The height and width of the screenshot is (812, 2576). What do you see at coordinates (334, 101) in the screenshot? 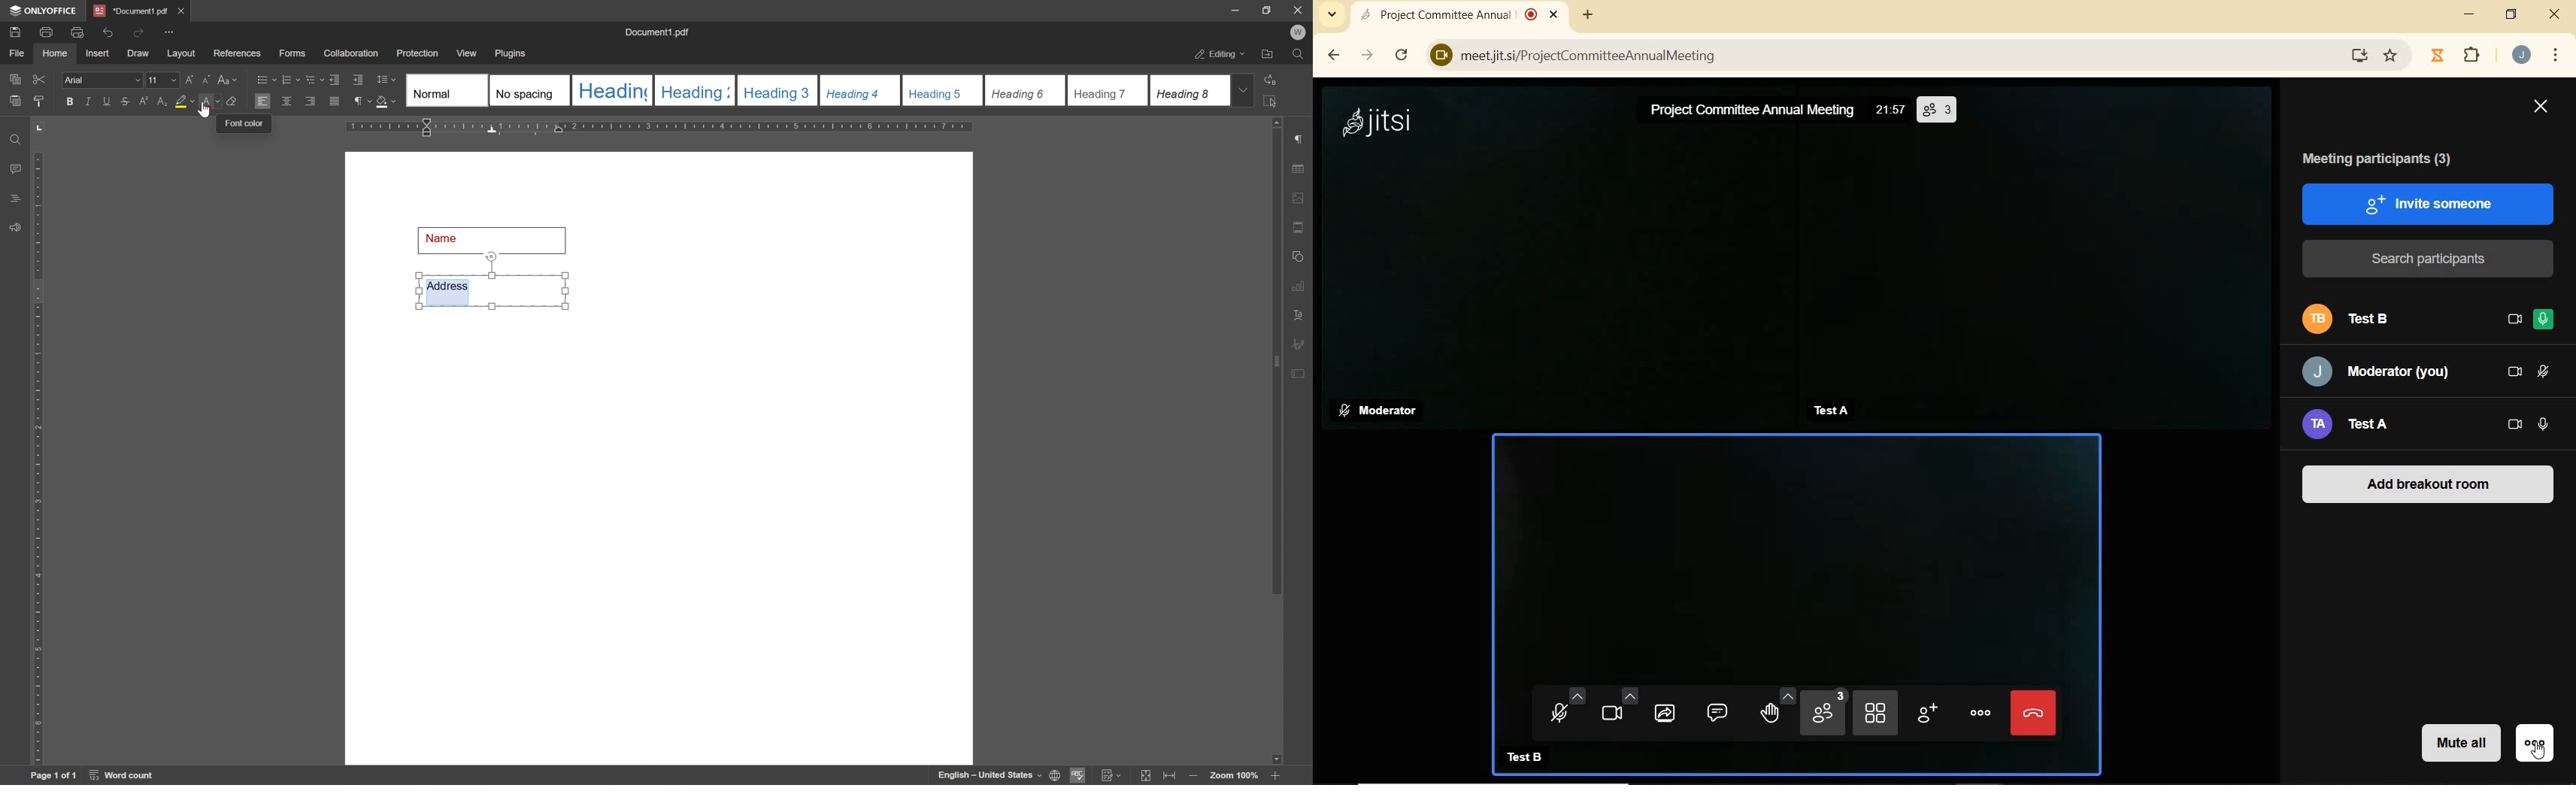
I see `justified` at bounding box center [334, 101].